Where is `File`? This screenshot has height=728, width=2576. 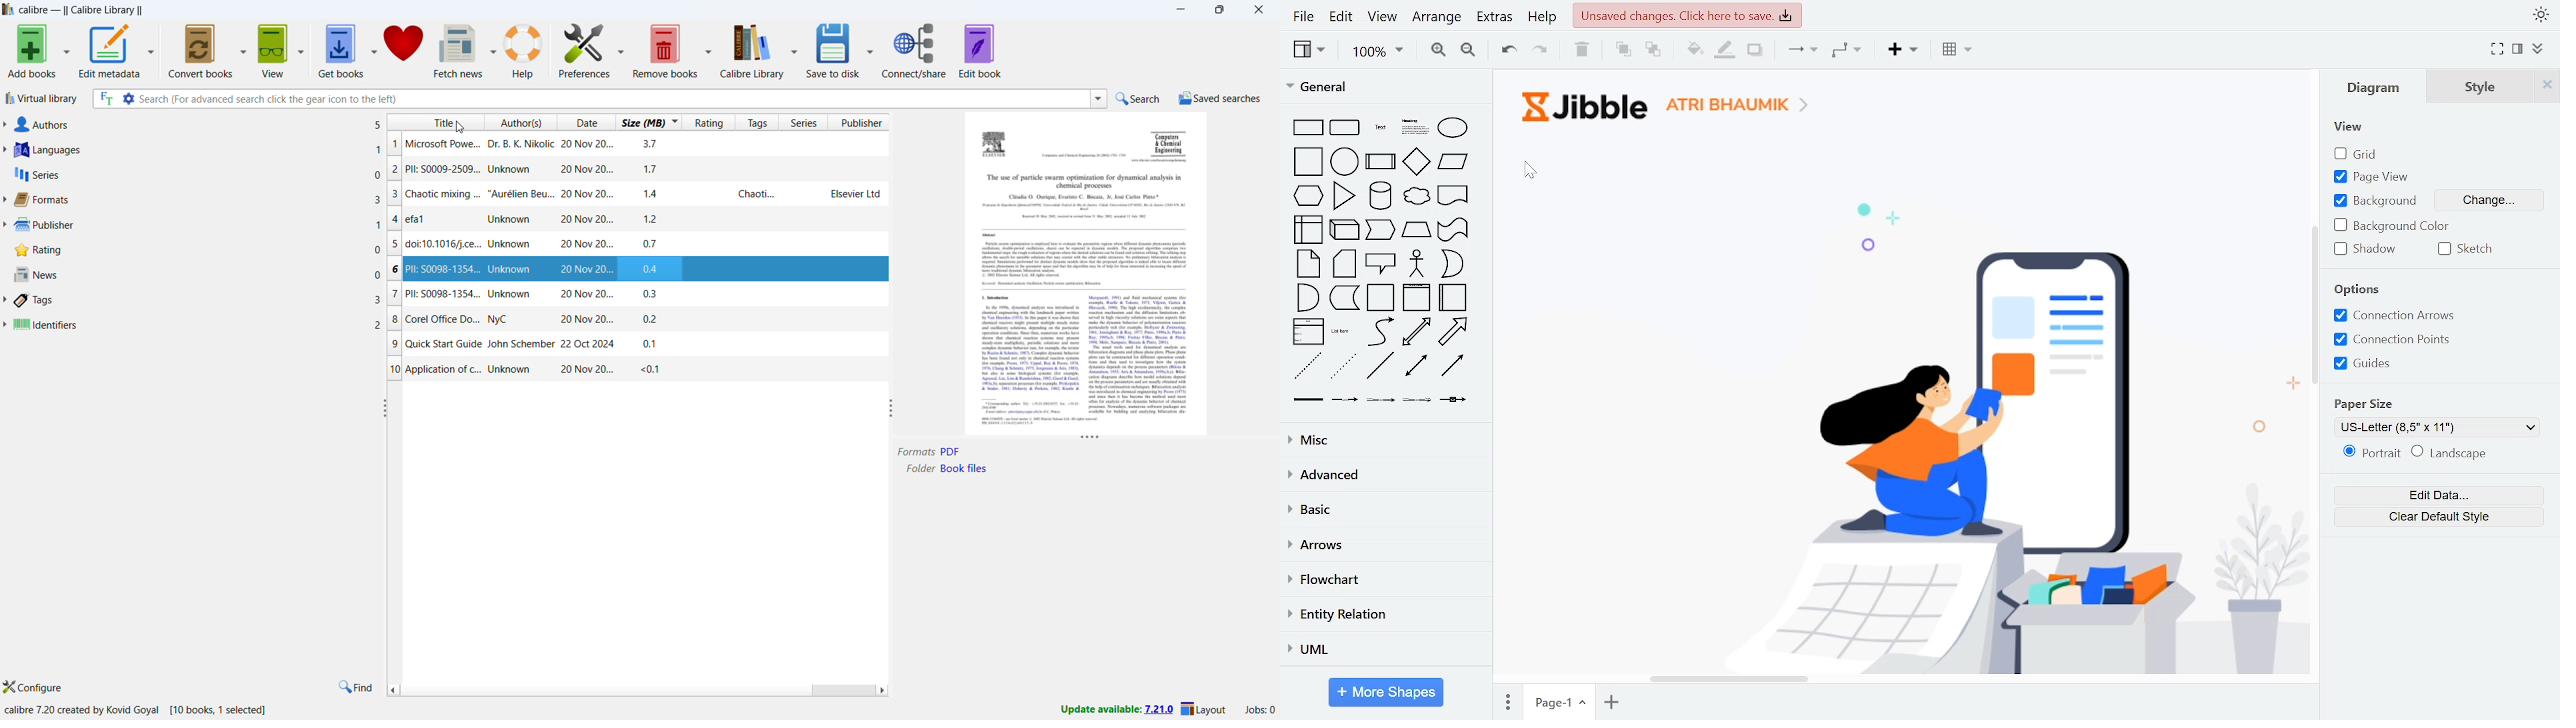
File is located at coordinates (1300, 17).